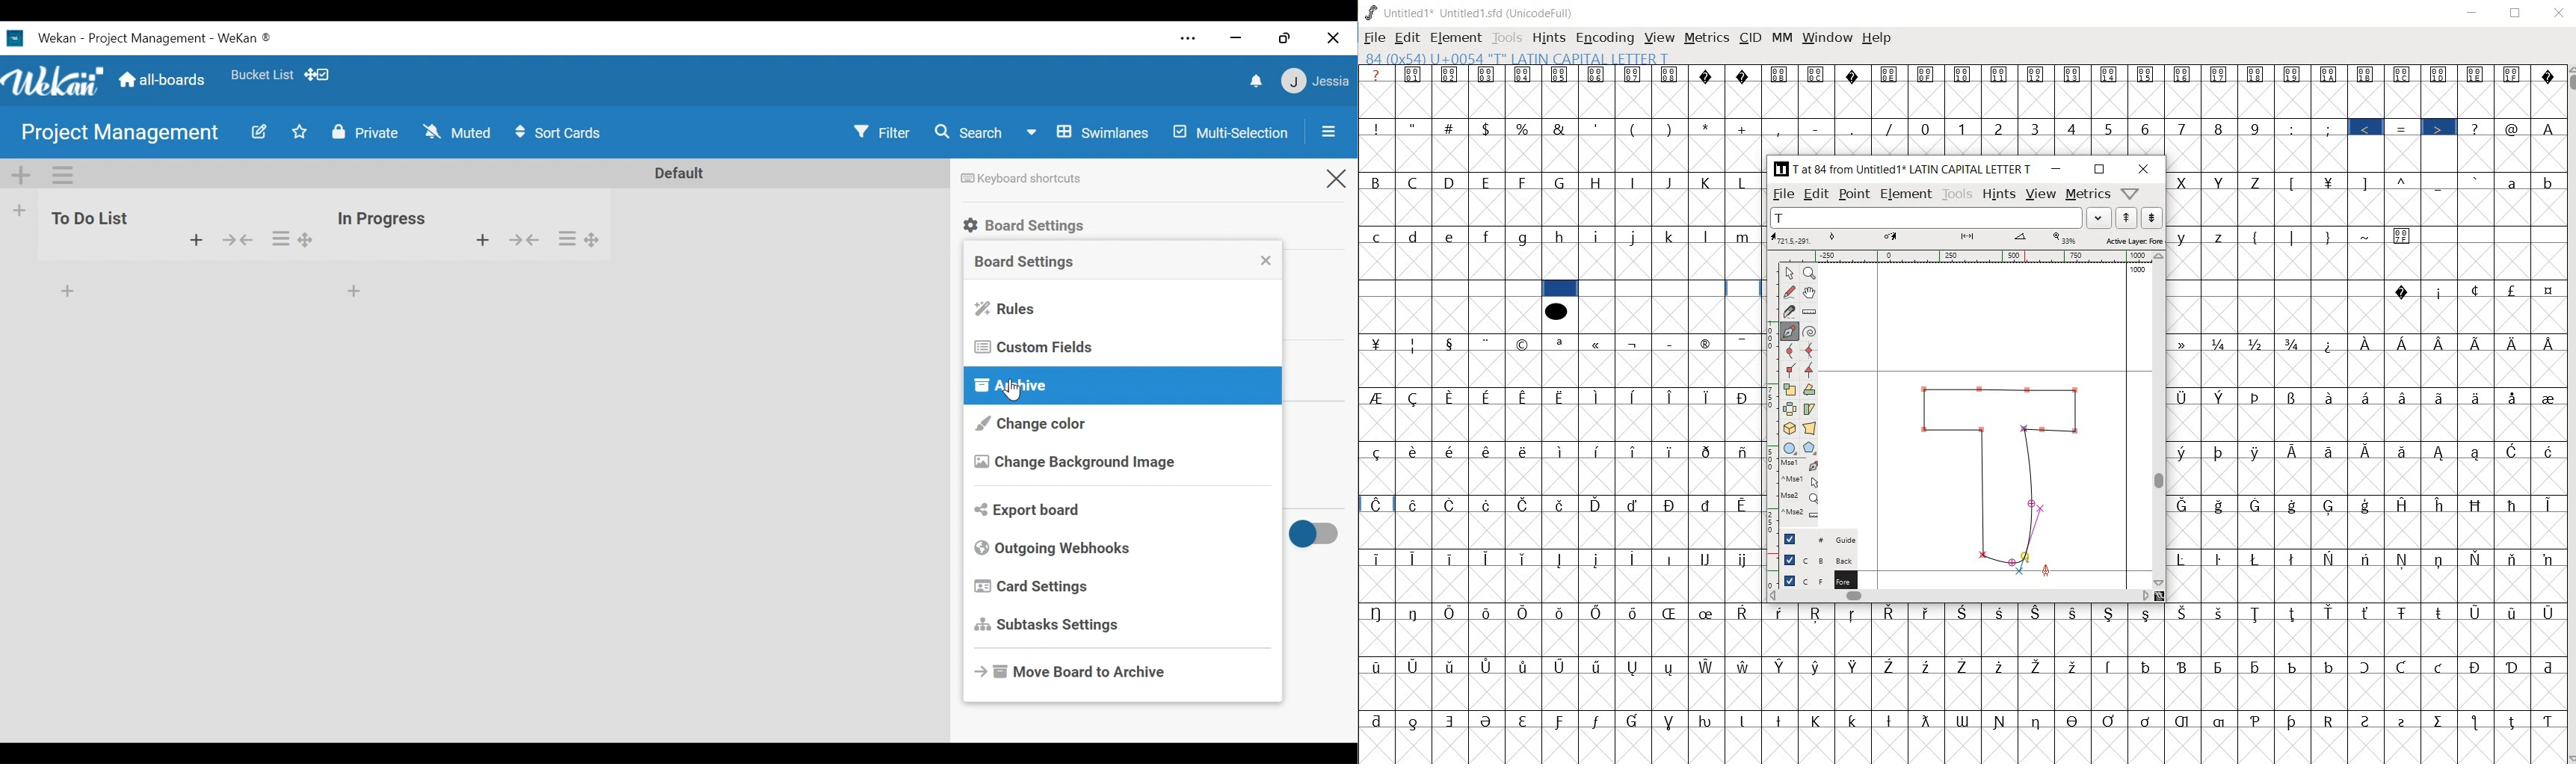  I want to click on Symbol, so click(1523, 559).